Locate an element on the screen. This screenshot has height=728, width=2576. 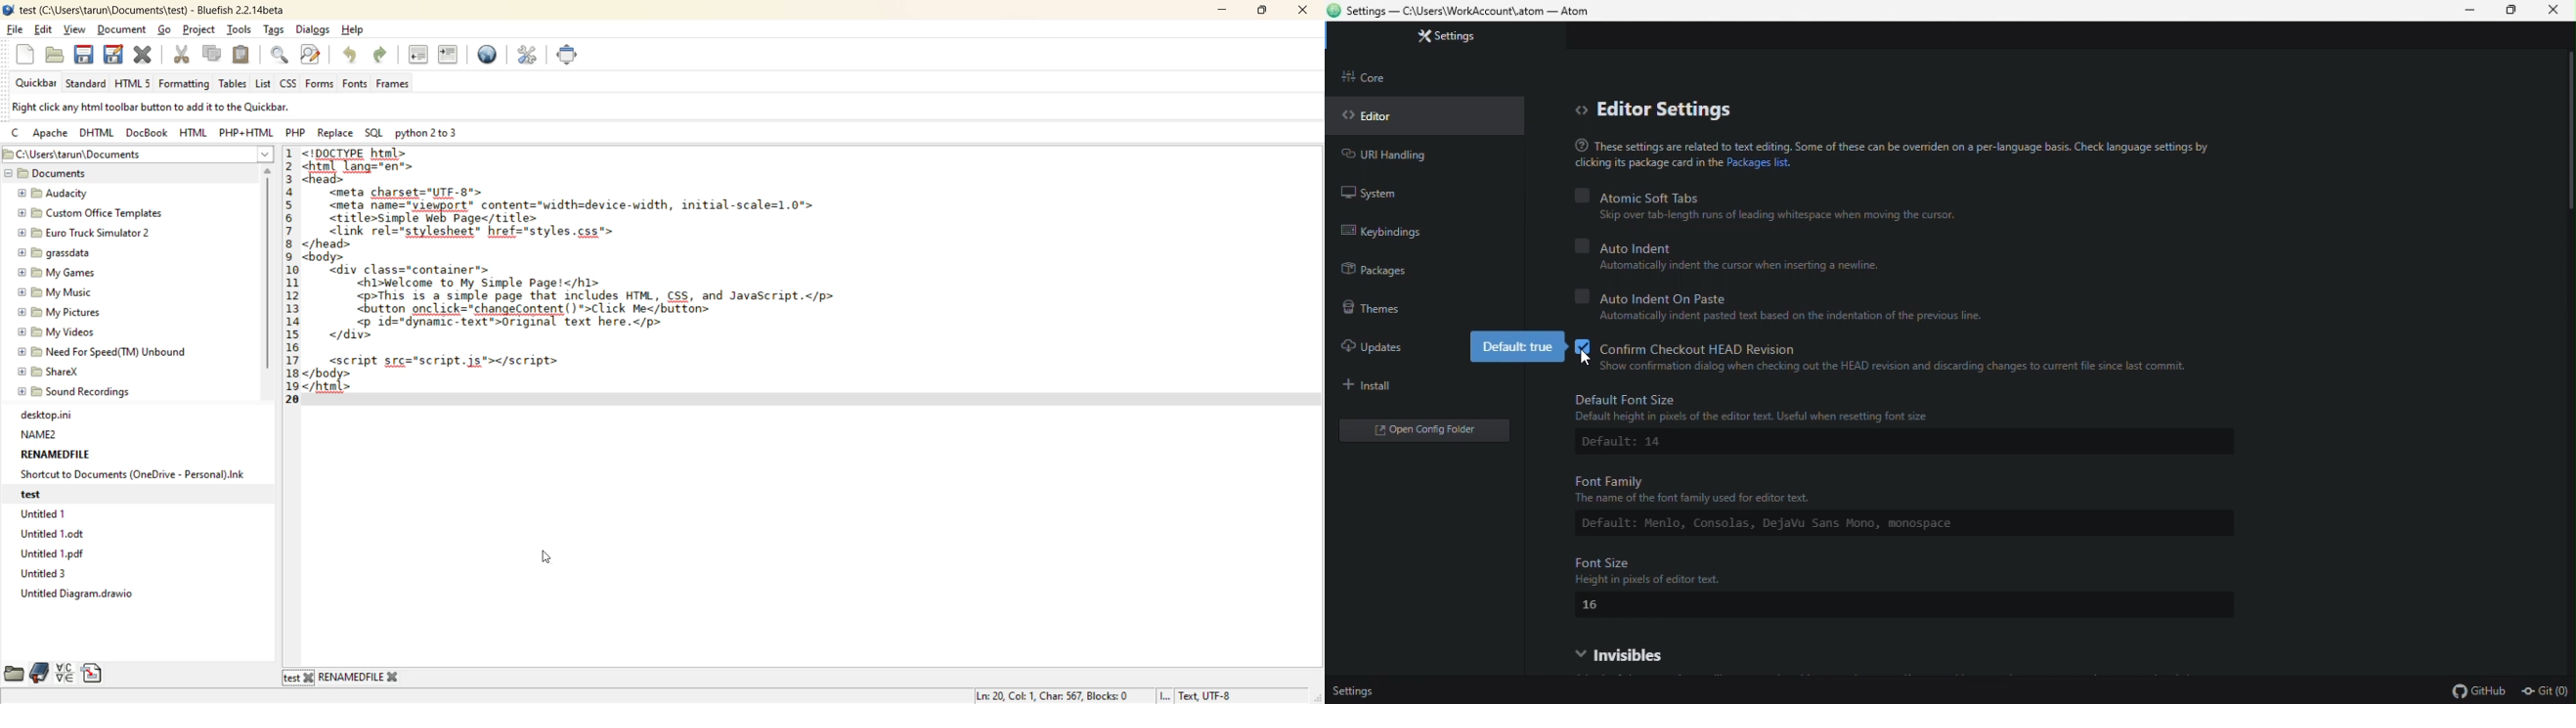
quickbar is located at coordinates (33, 84).